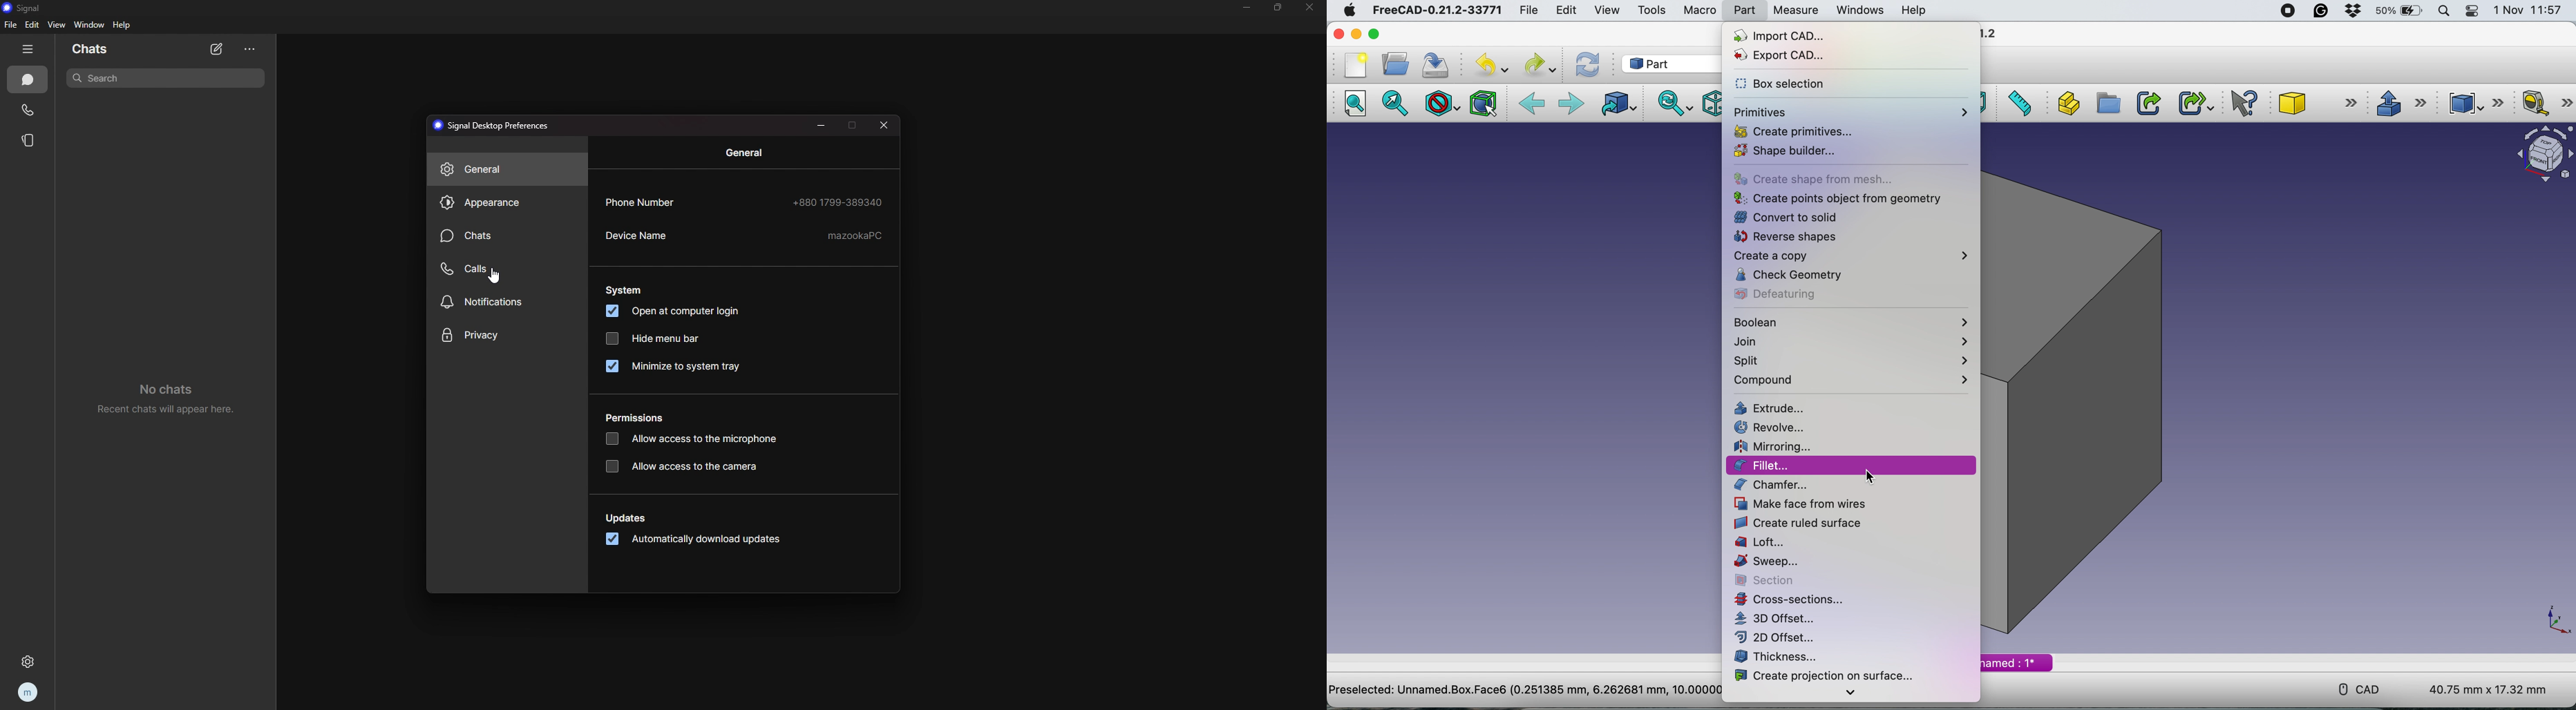  Describe the element at coordinates (1443, 105) in the screenshot. I see `draw style` at that location.